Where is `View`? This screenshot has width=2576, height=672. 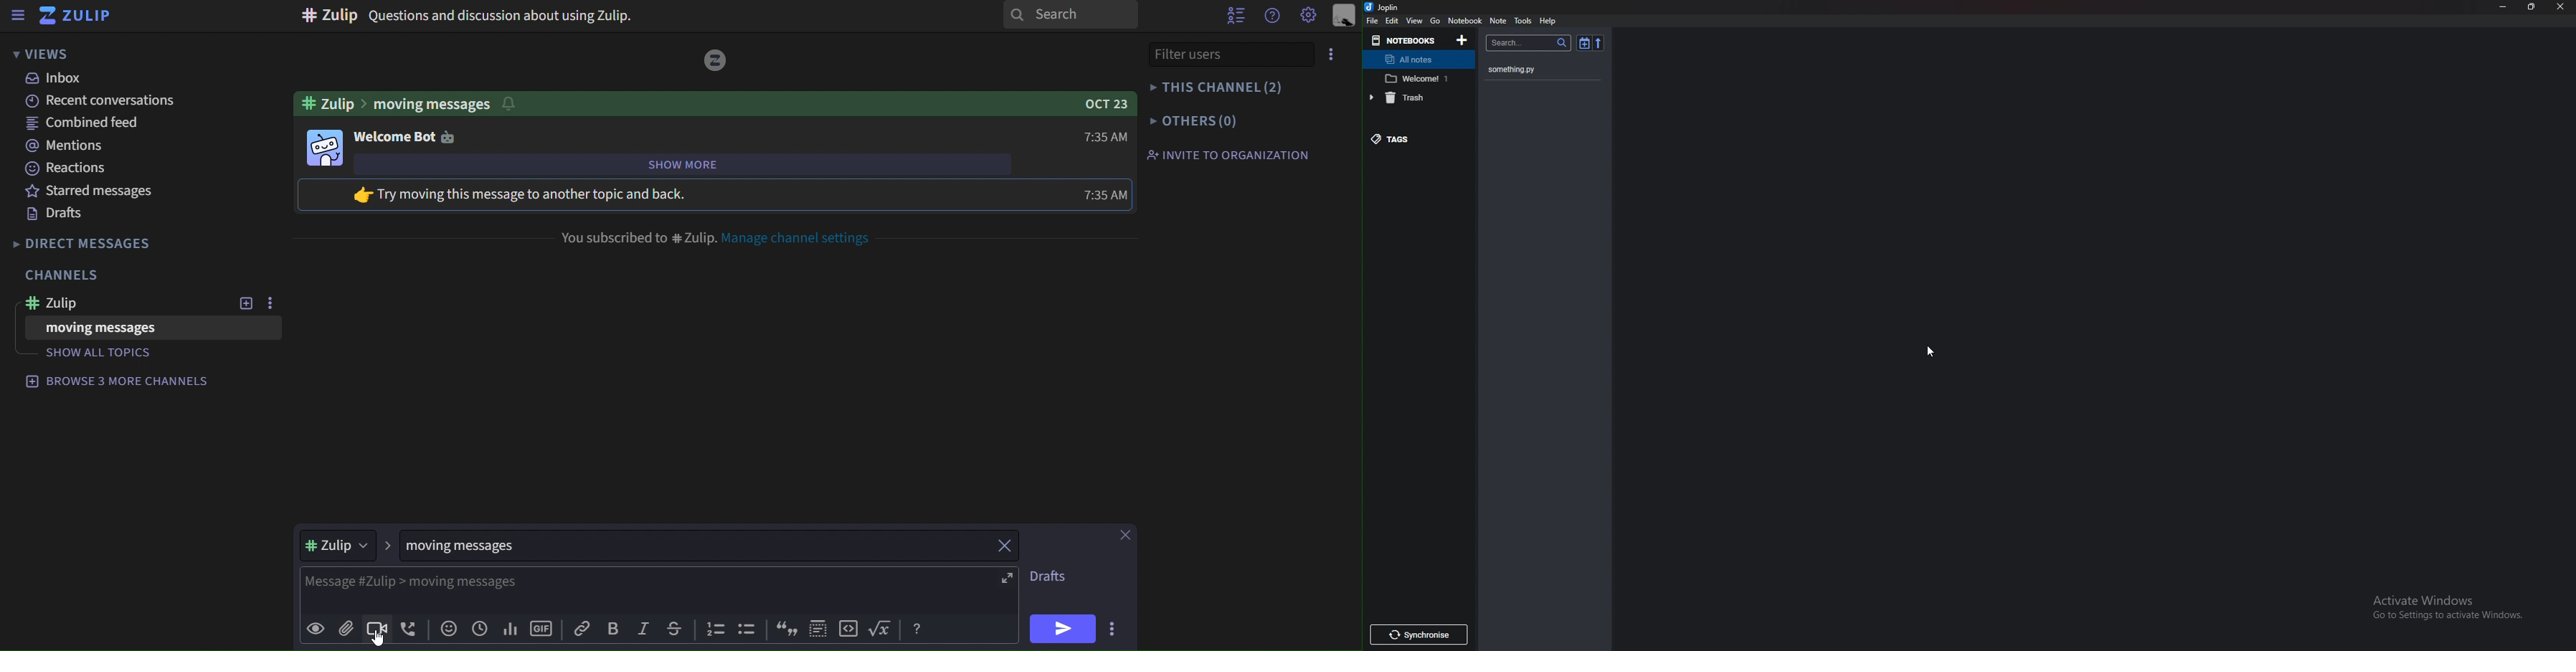
View is located at coordinates (1414, 22).